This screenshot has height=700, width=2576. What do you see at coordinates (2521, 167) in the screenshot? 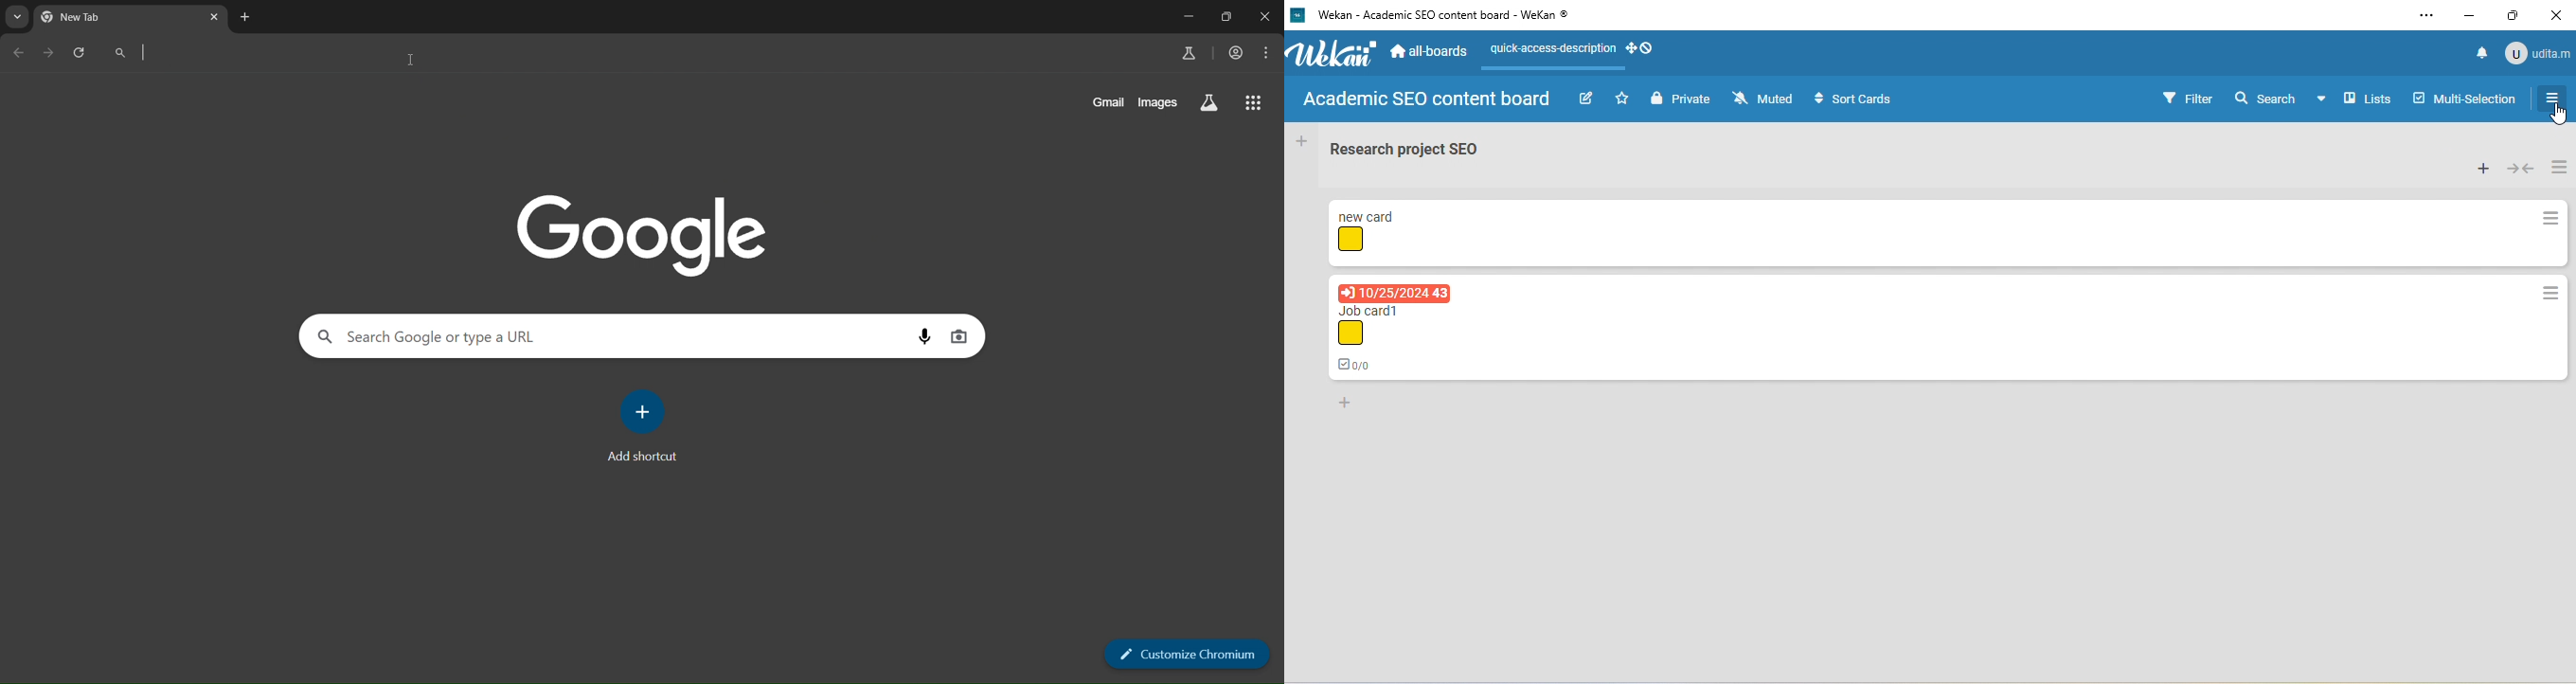
I see `collapse` at bounding box center [2521, 167].